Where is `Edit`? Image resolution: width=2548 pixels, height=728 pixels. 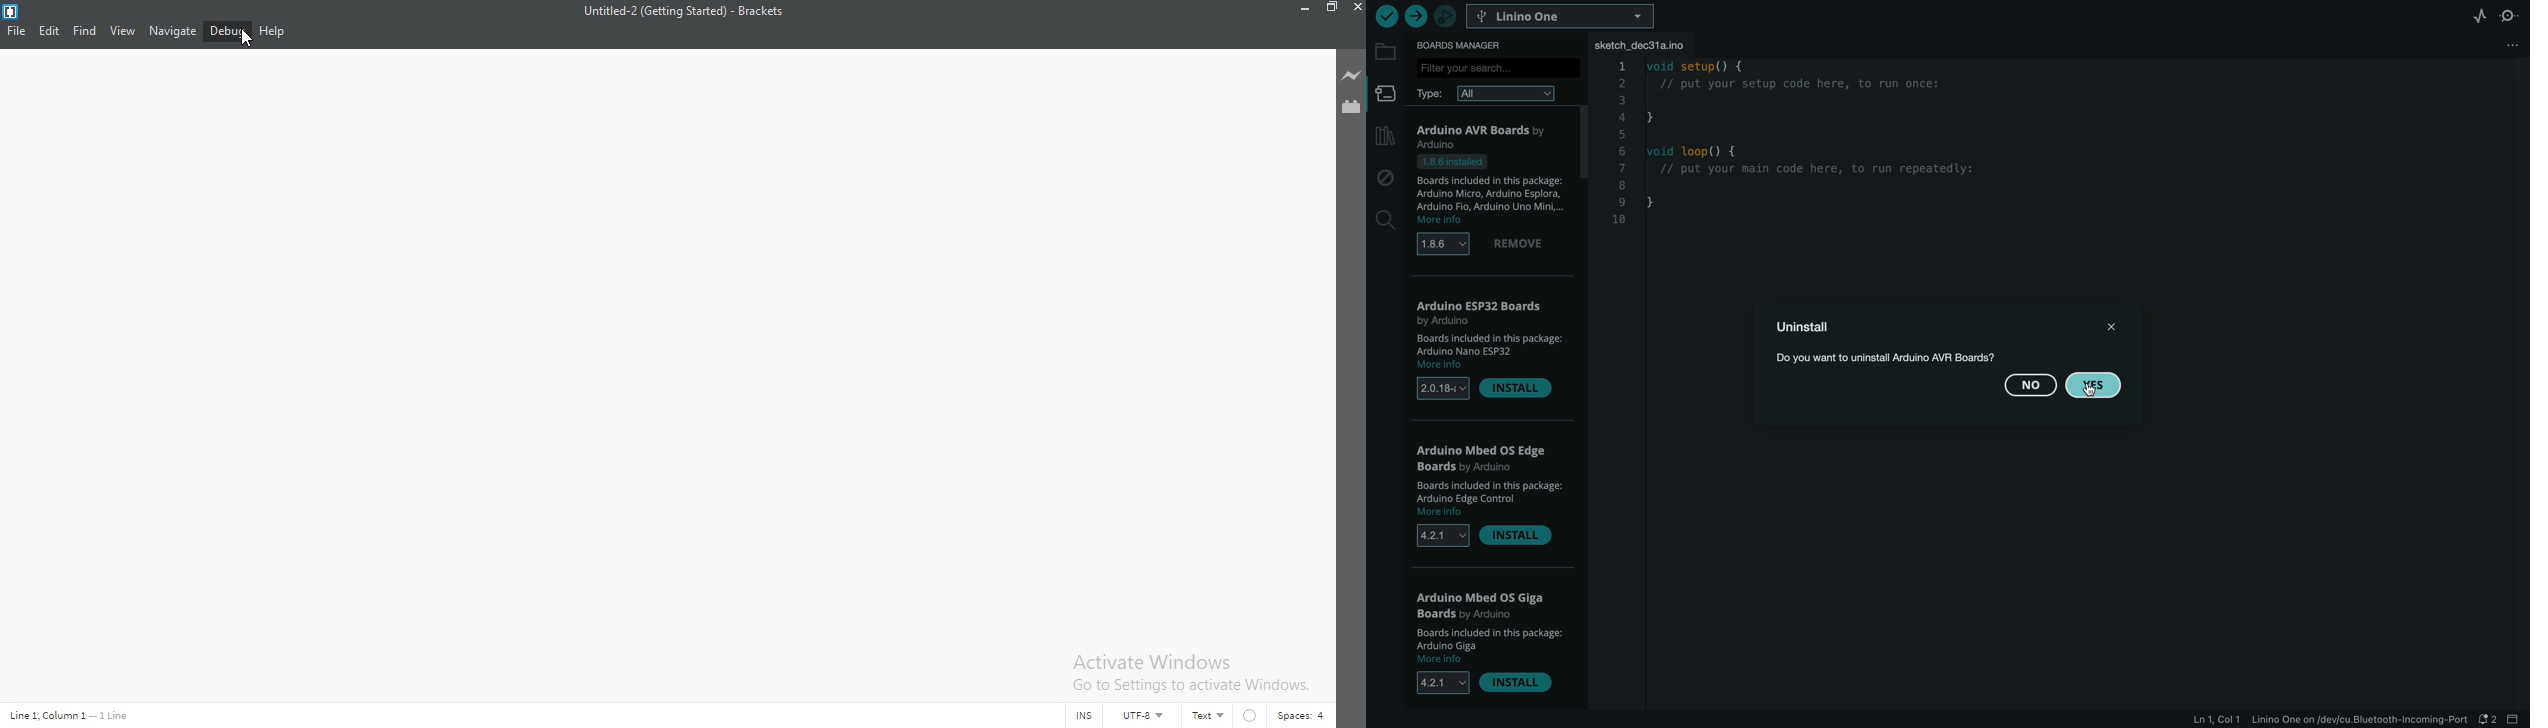 Edit is located at coordinates (49, 31).